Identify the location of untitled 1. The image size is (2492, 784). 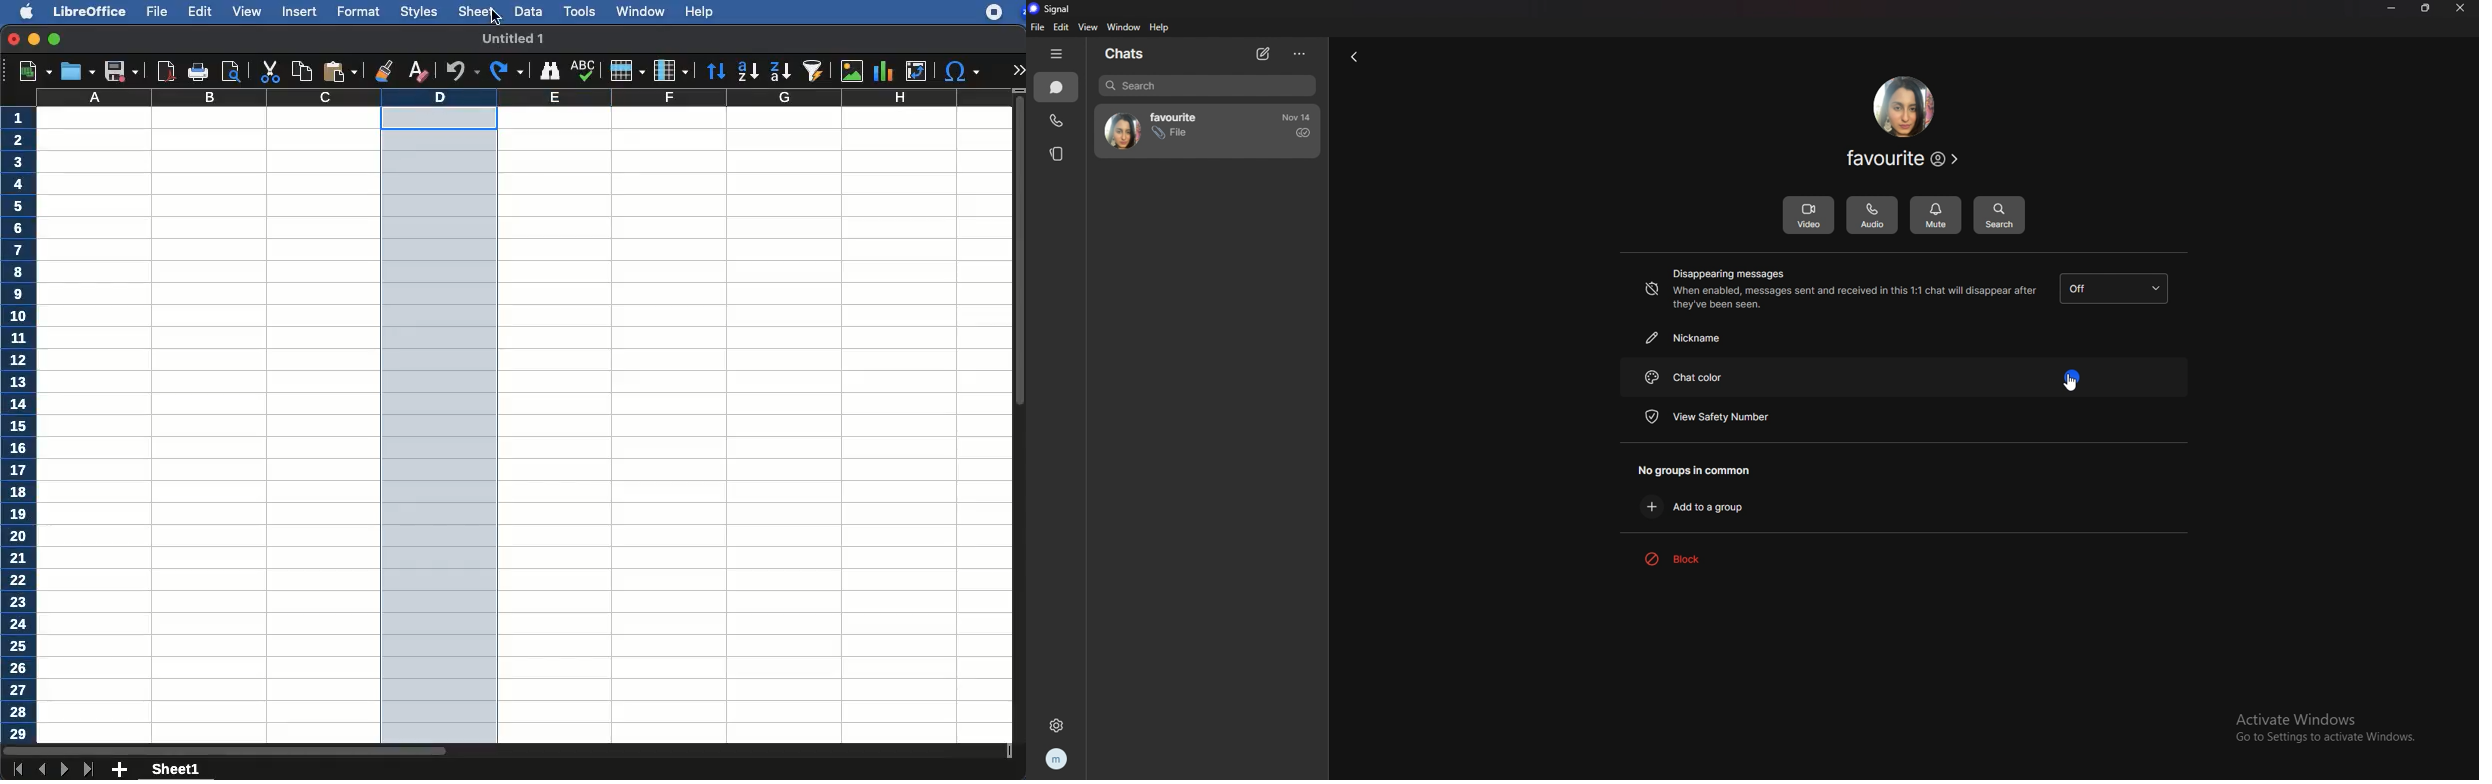
(512, 37).